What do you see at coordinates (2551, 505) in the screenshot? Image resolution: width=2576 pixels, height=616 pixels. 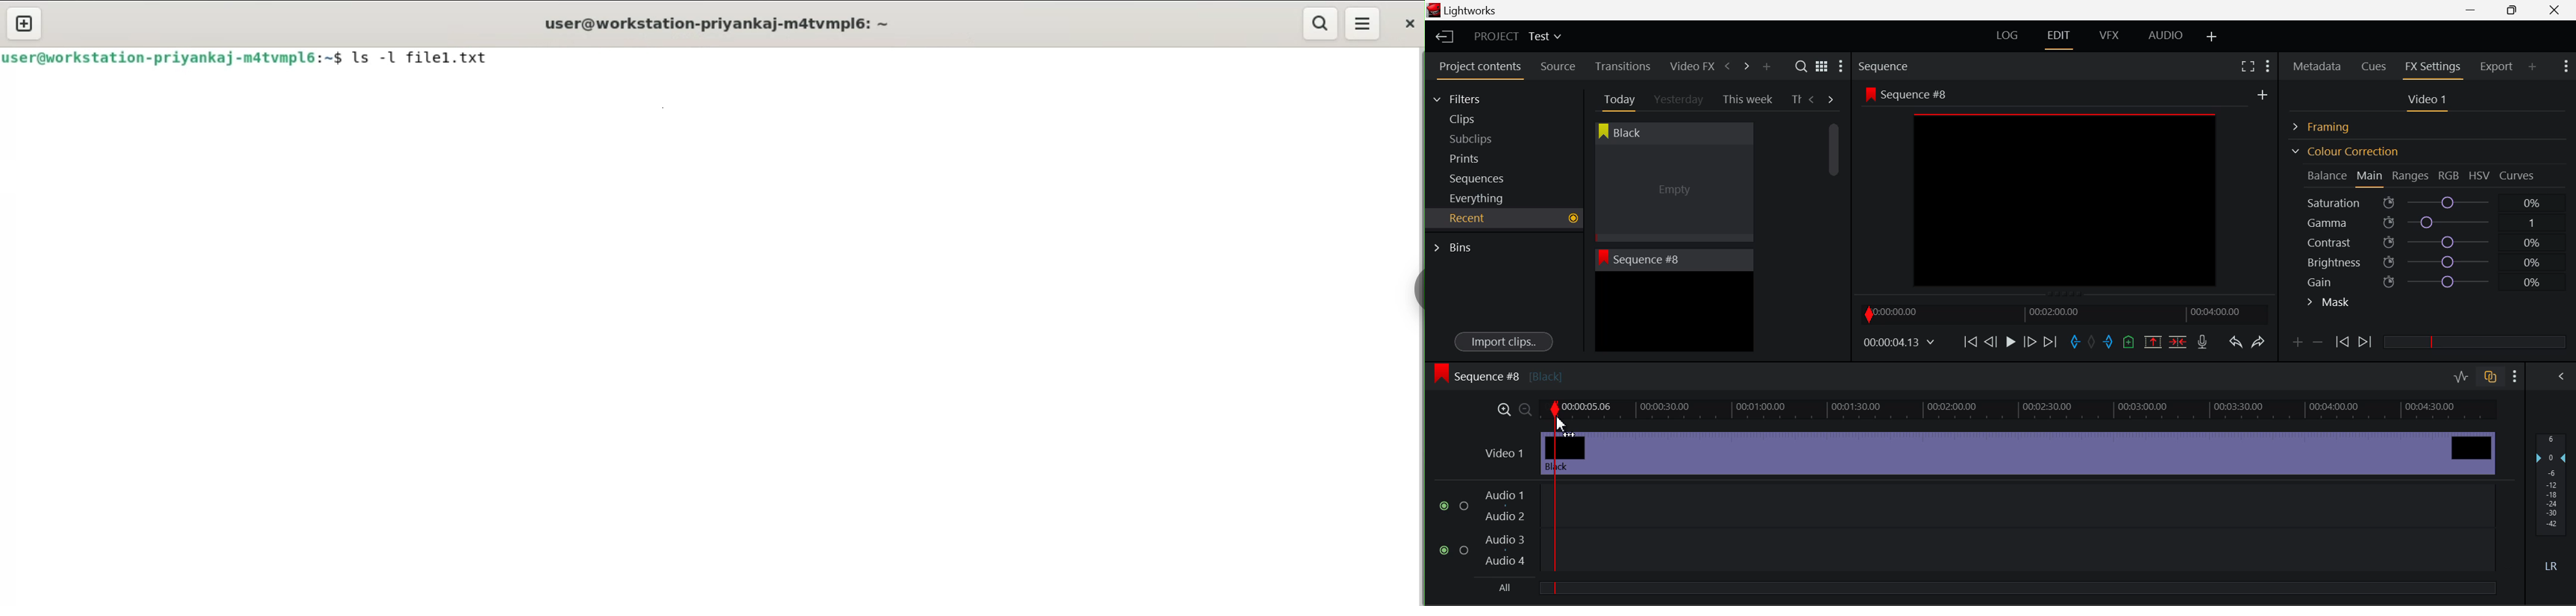 I see `Decibel Gain` at bounding box center [2551, 505].